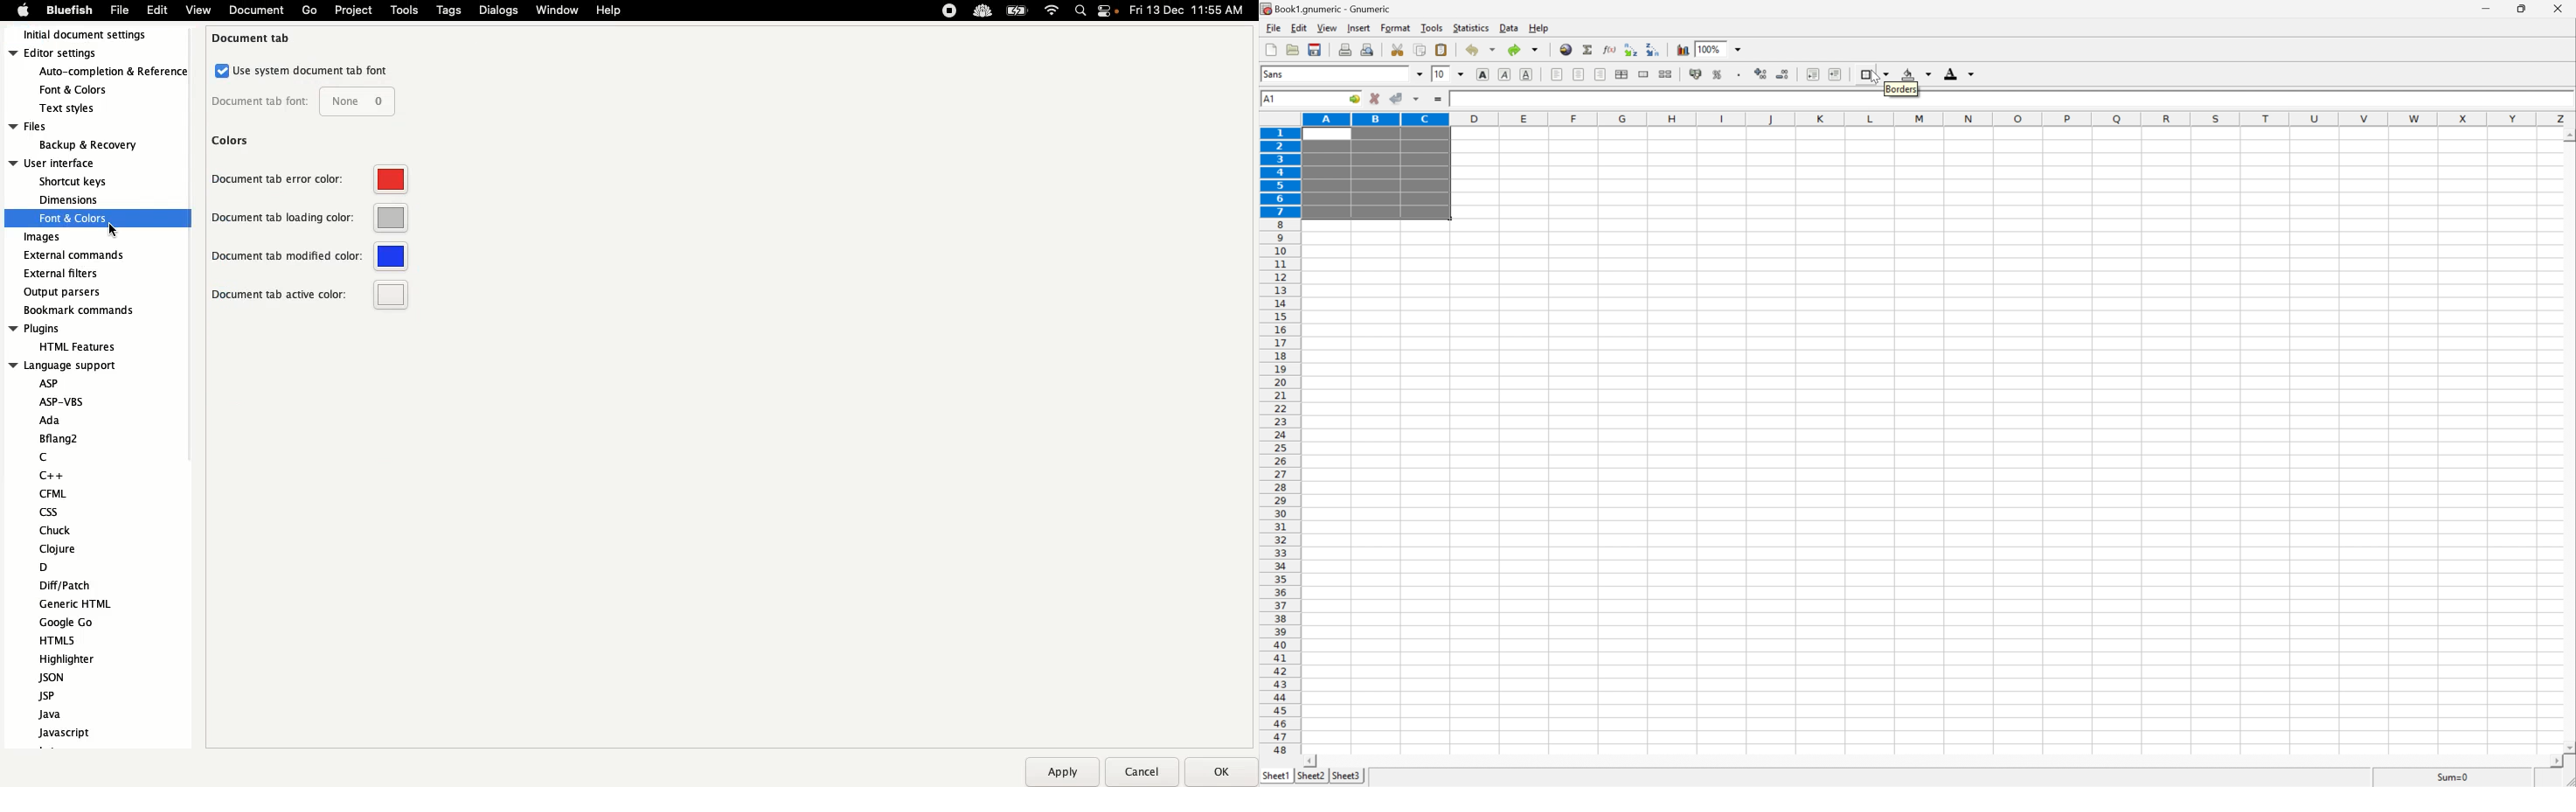  What do you see at coordinates (2525, 11) in the screenshot?
I see `restore down` at bounding box center [2525, 11].